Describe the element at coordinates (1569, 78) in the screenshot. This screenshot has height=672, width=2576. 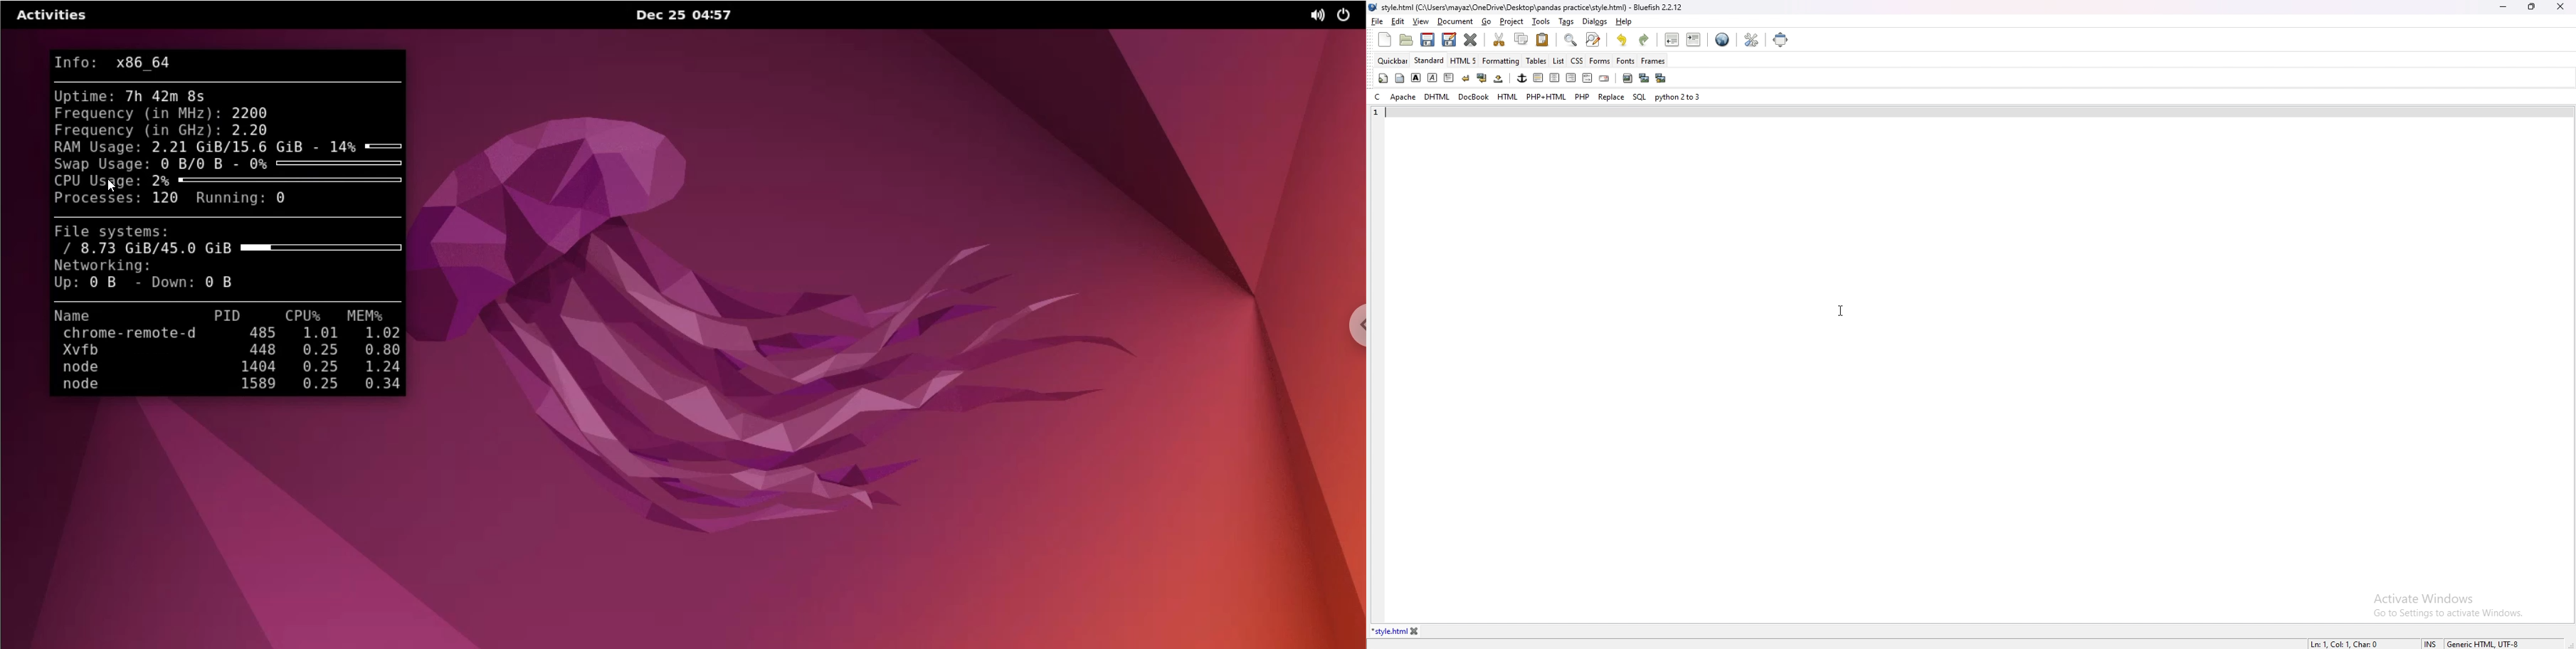
I see `right indent` at that location.